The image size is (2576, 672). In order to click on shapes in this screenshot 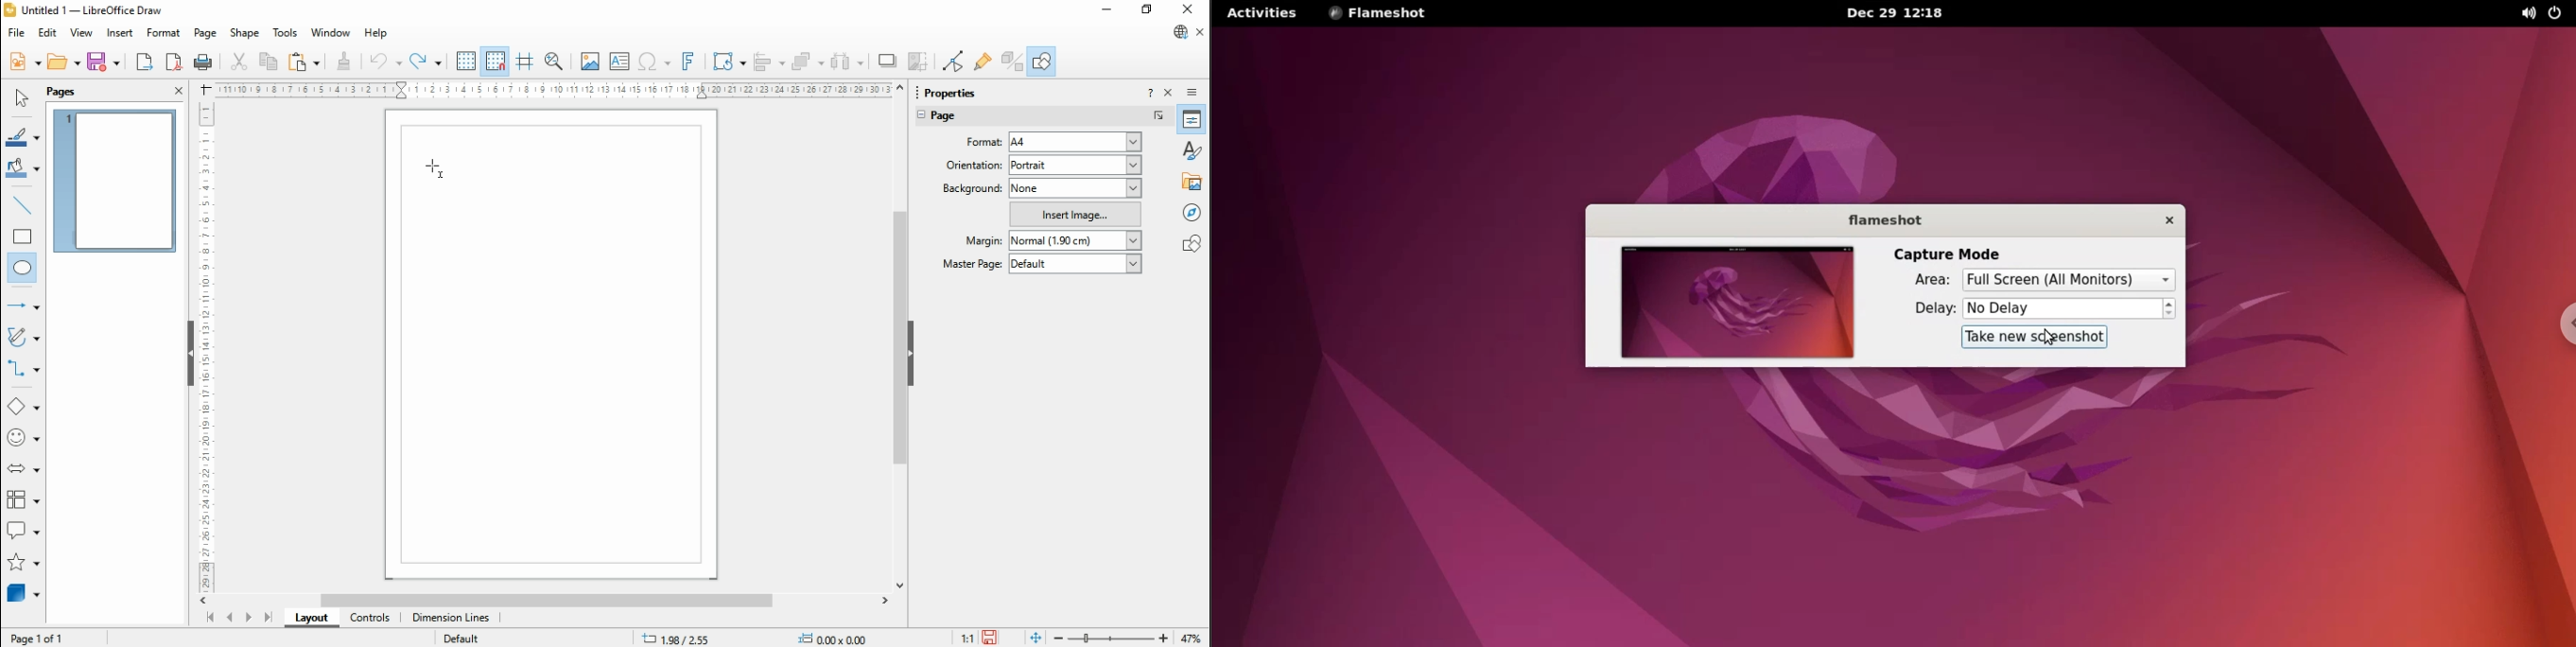, I will do `click(1192, 242)`.